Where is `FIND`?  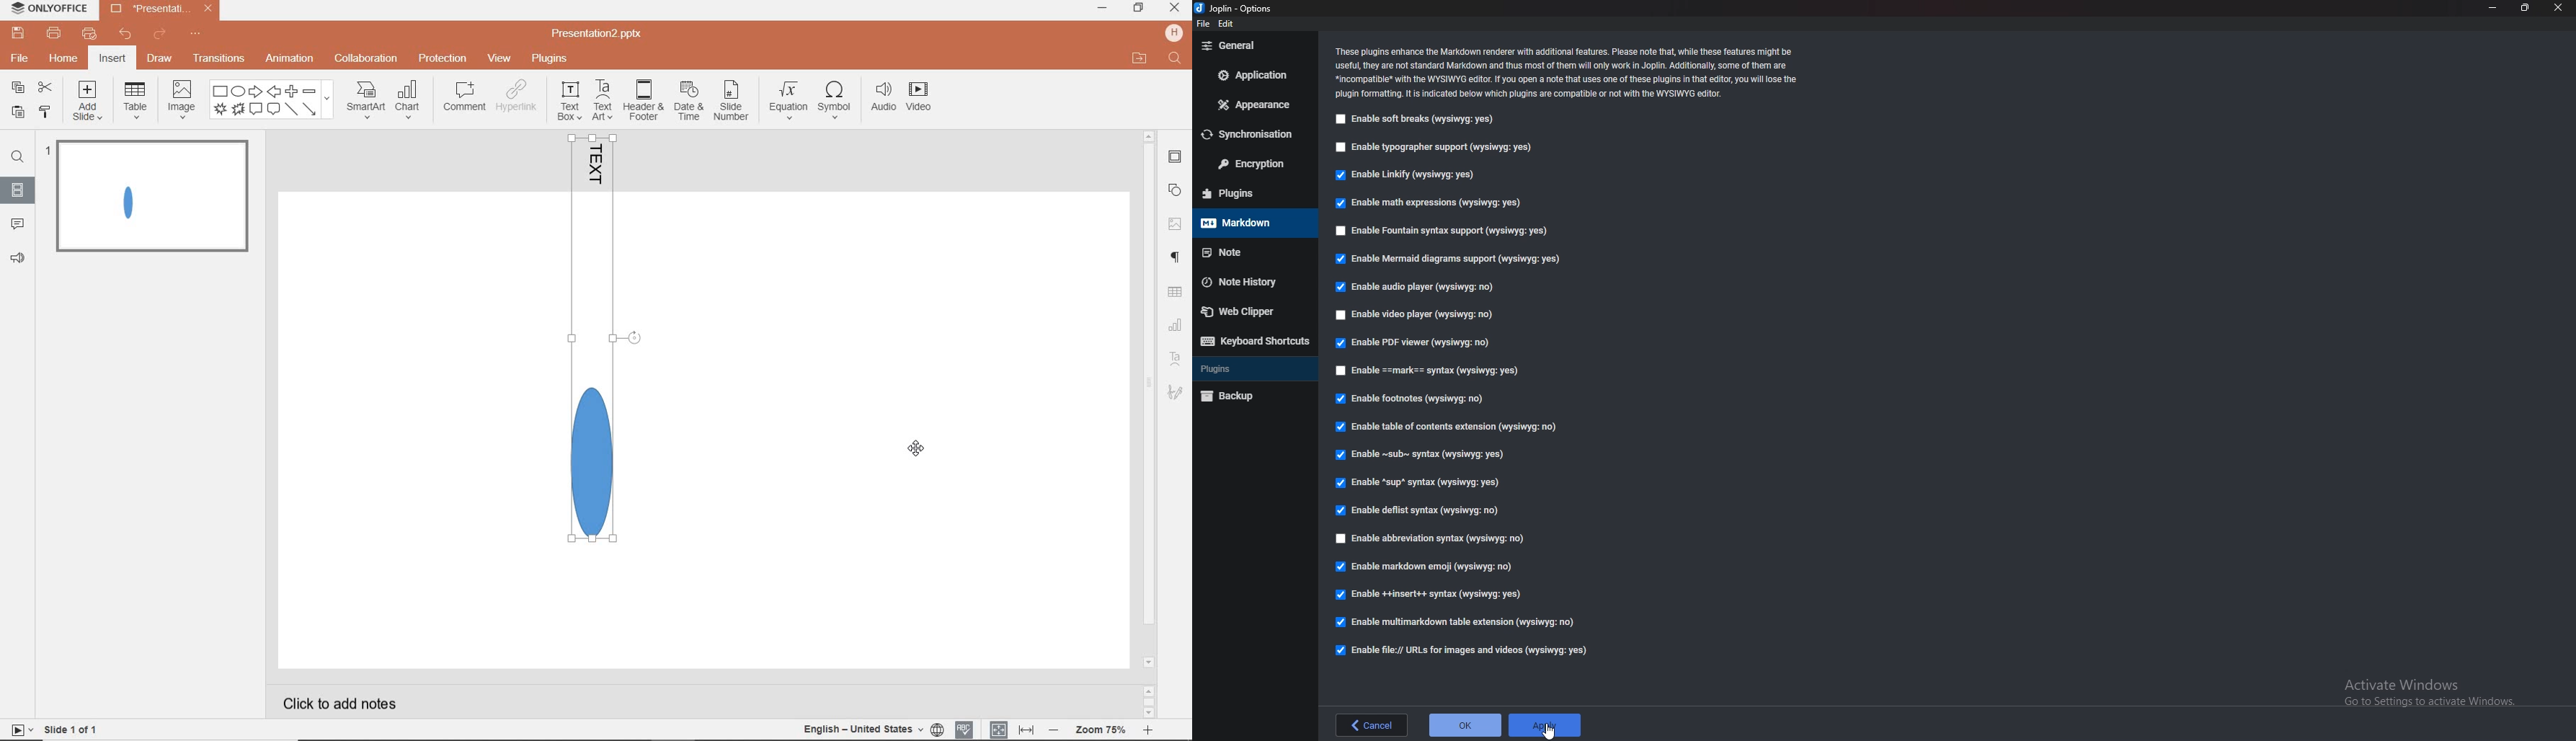 FIND is located at coordinates (1177, 60).